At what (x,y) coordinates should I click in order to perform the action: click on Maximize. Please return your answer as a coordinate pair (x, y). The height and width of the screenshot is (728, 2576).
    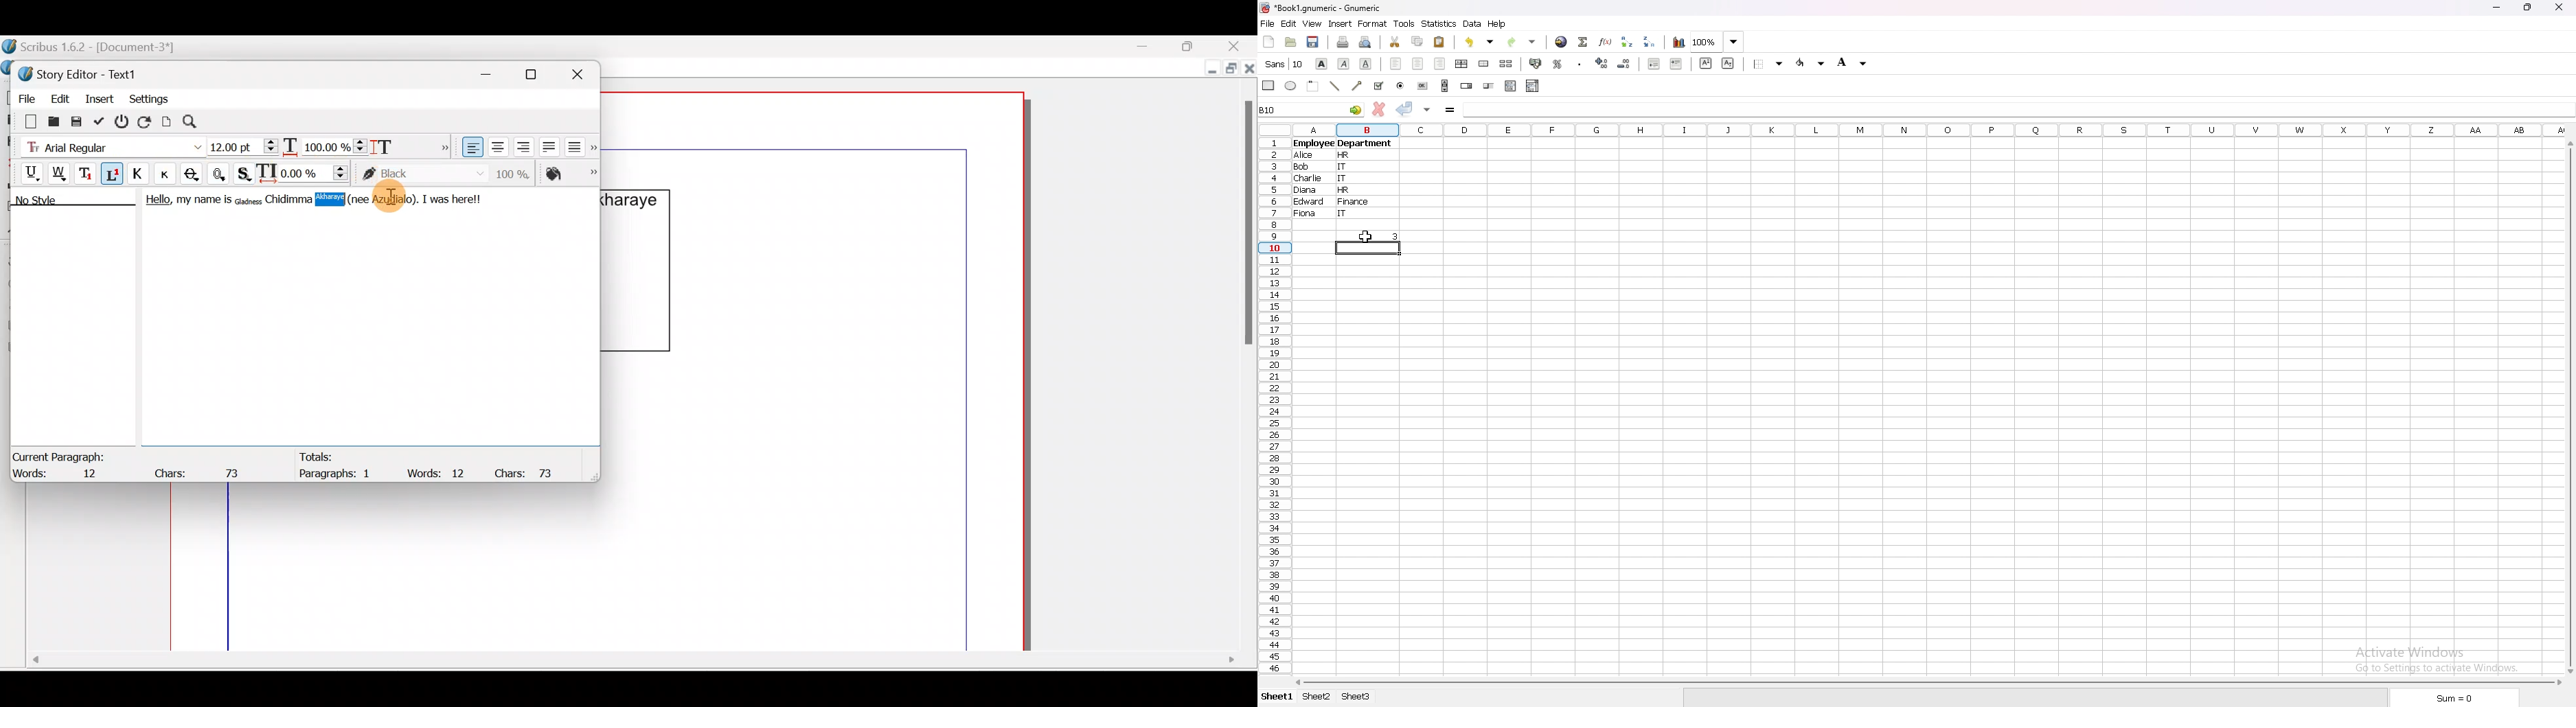
    Looking at the image, I should click on (1229, 70).